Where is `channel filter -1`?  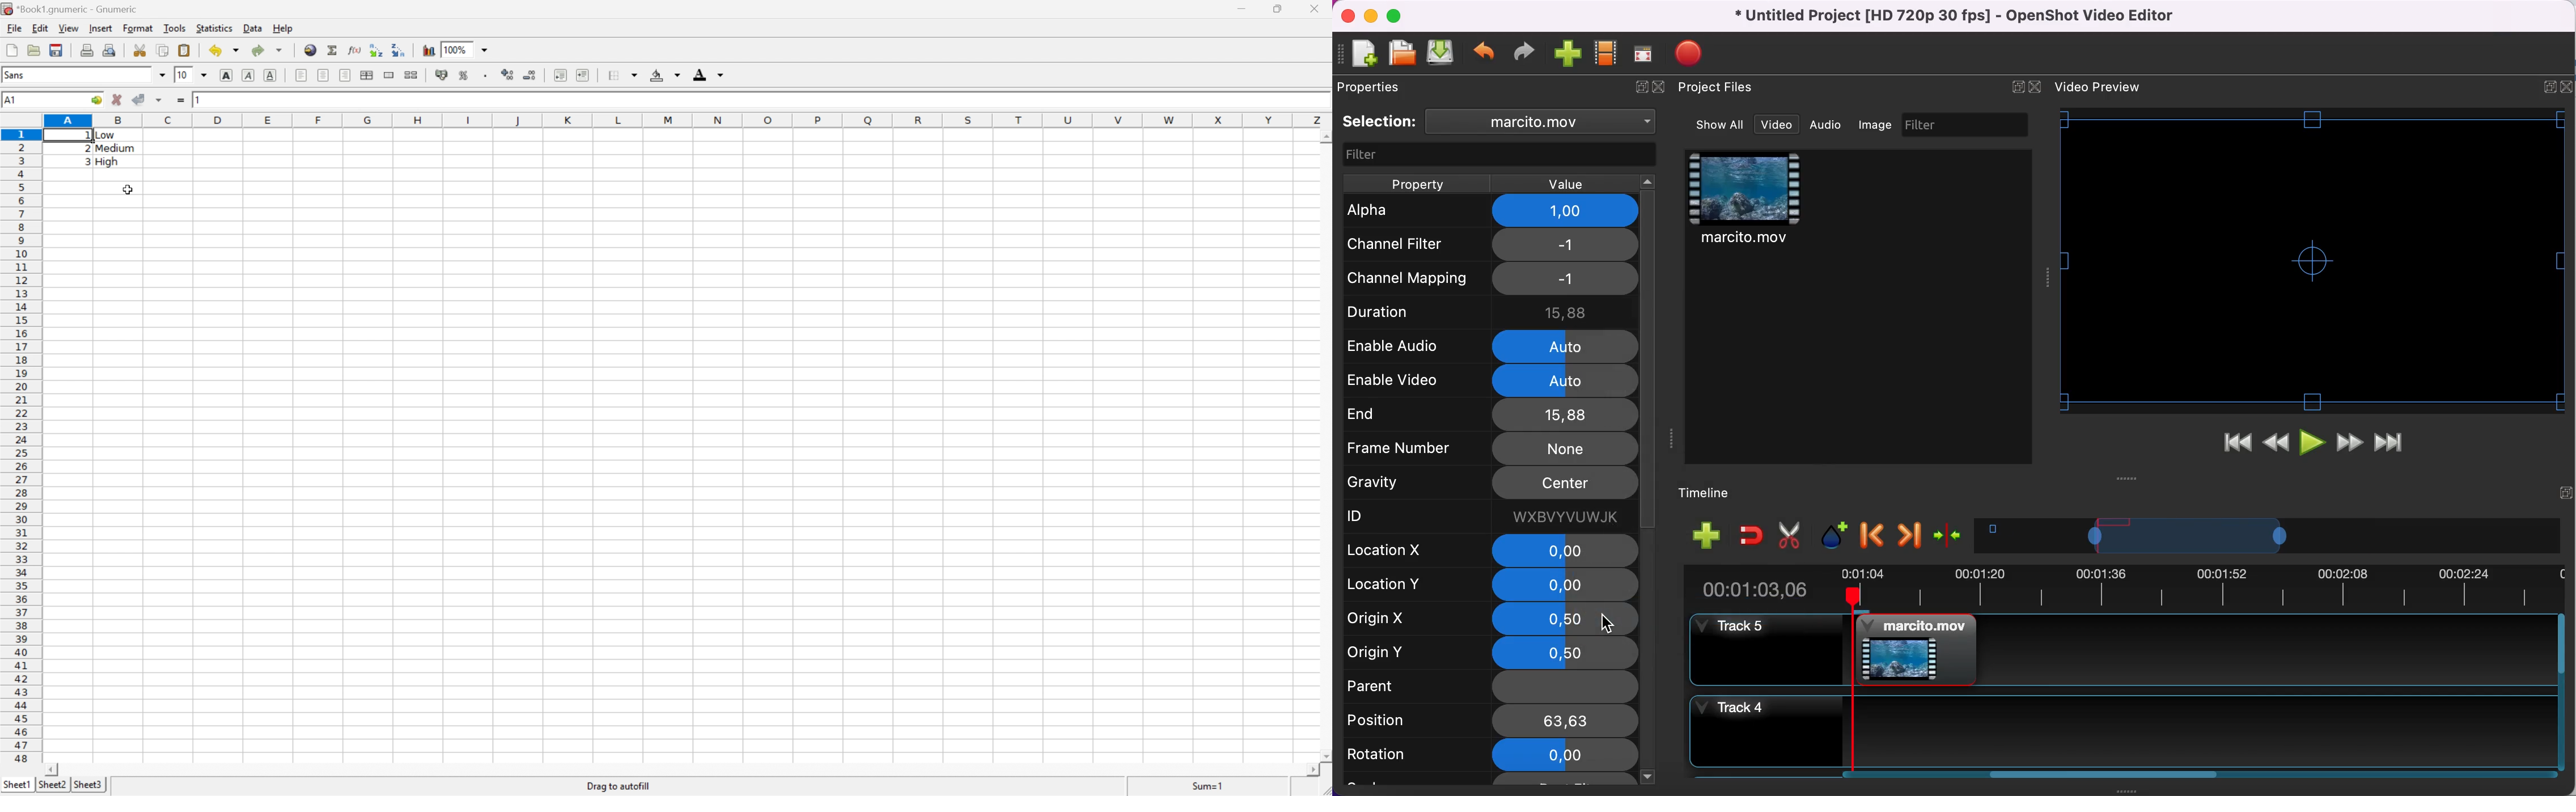
channel filter -1 is located at coordinates (1488, 244).